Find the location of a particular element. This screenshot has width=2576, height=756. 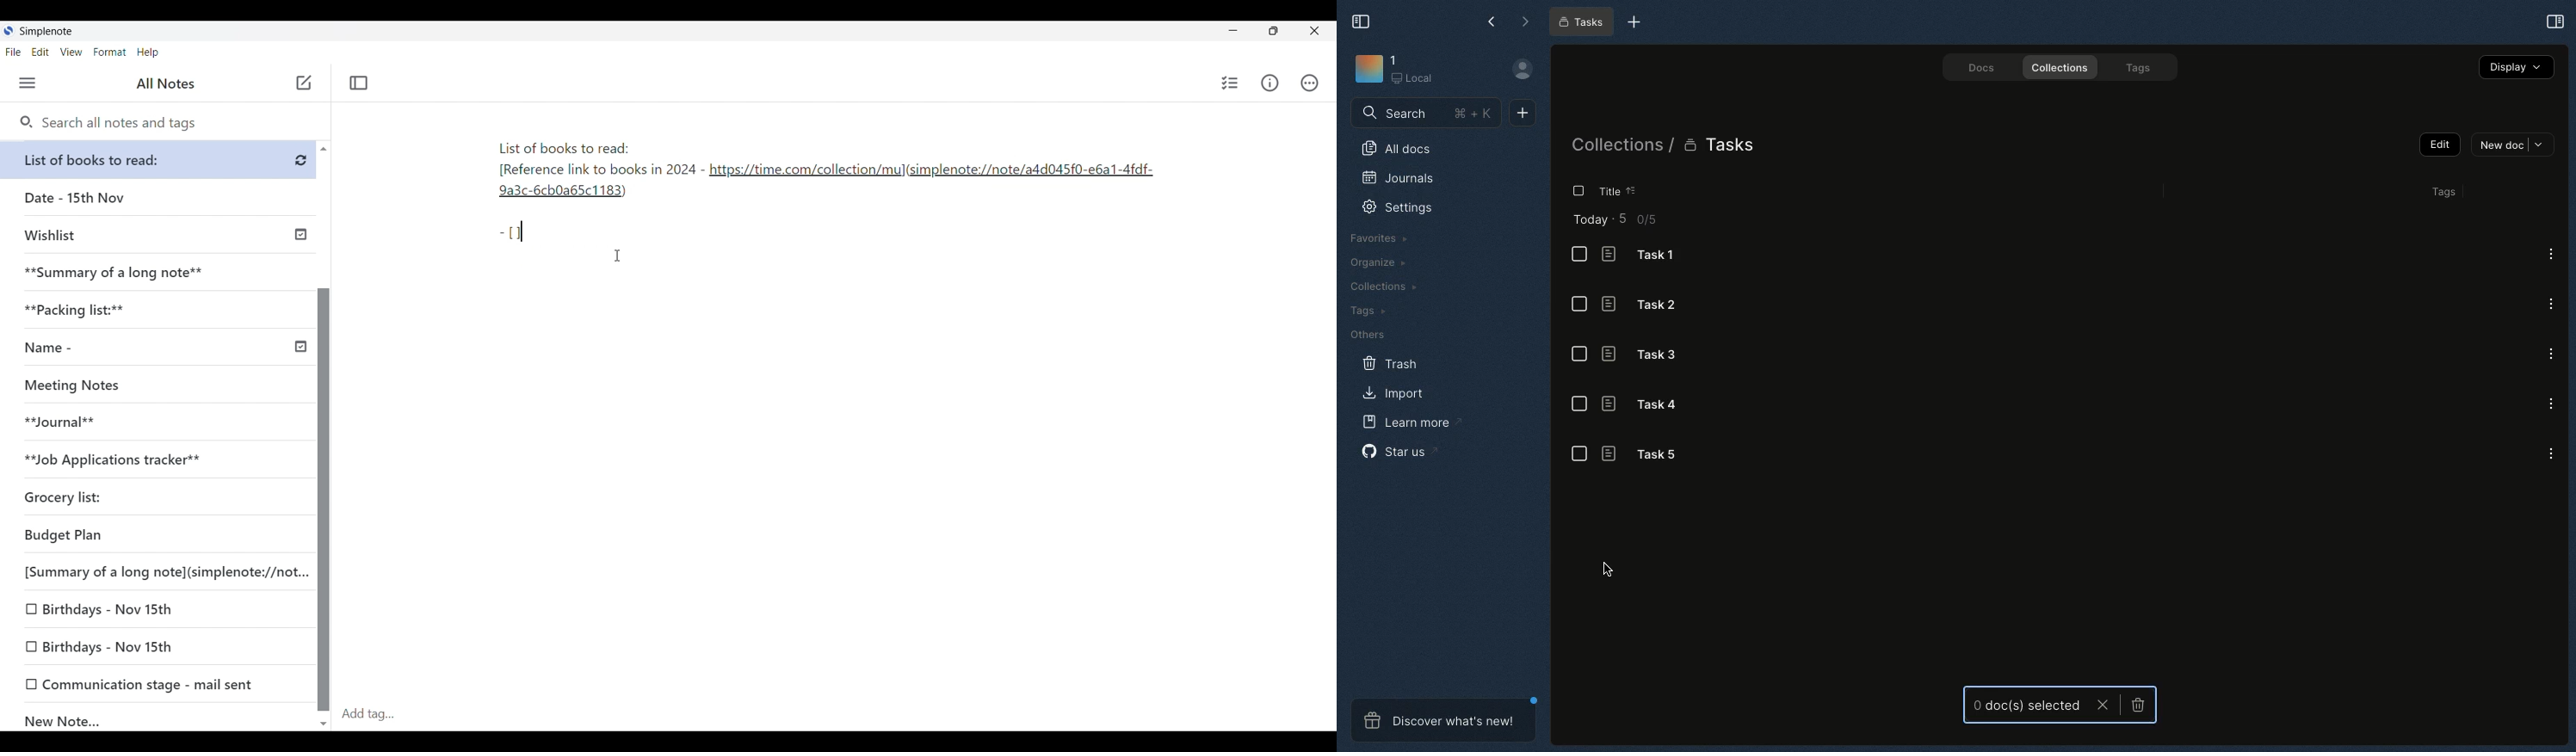

**Packing list:** is located at coordinates (160, 310).